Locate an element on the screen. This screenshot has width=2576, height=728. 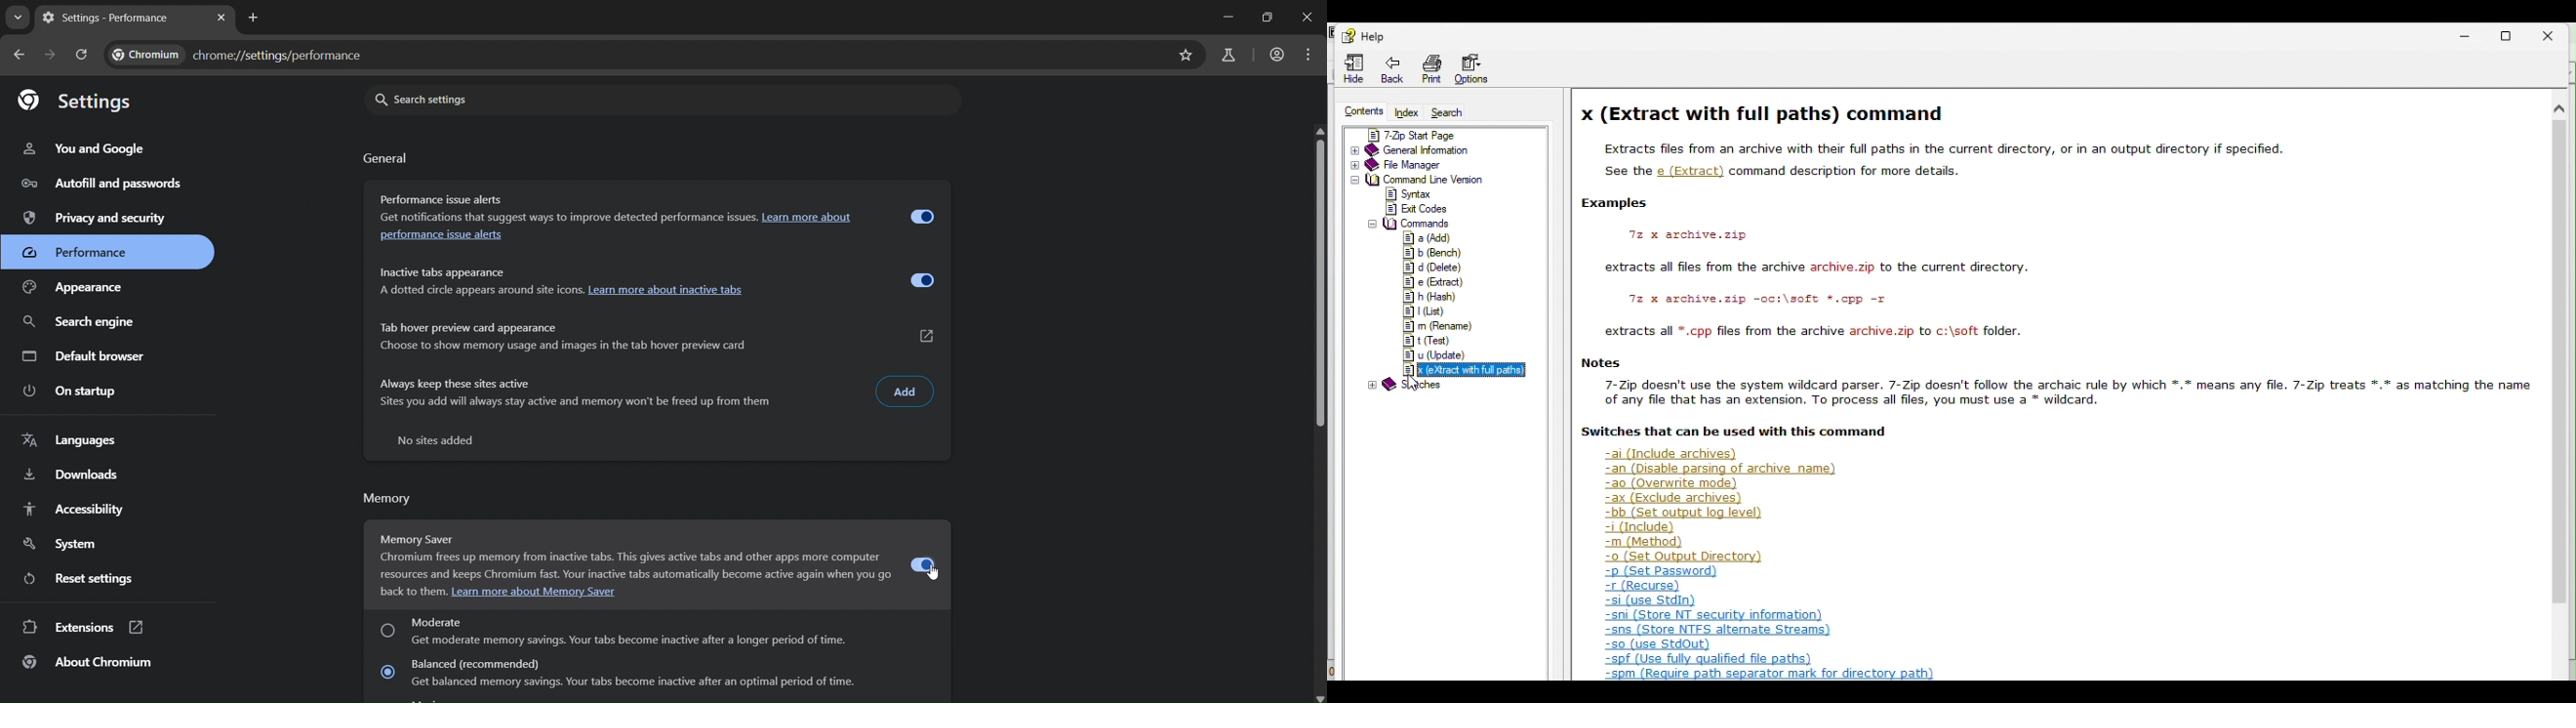
Syntax is located at coordinates (1434, 195).